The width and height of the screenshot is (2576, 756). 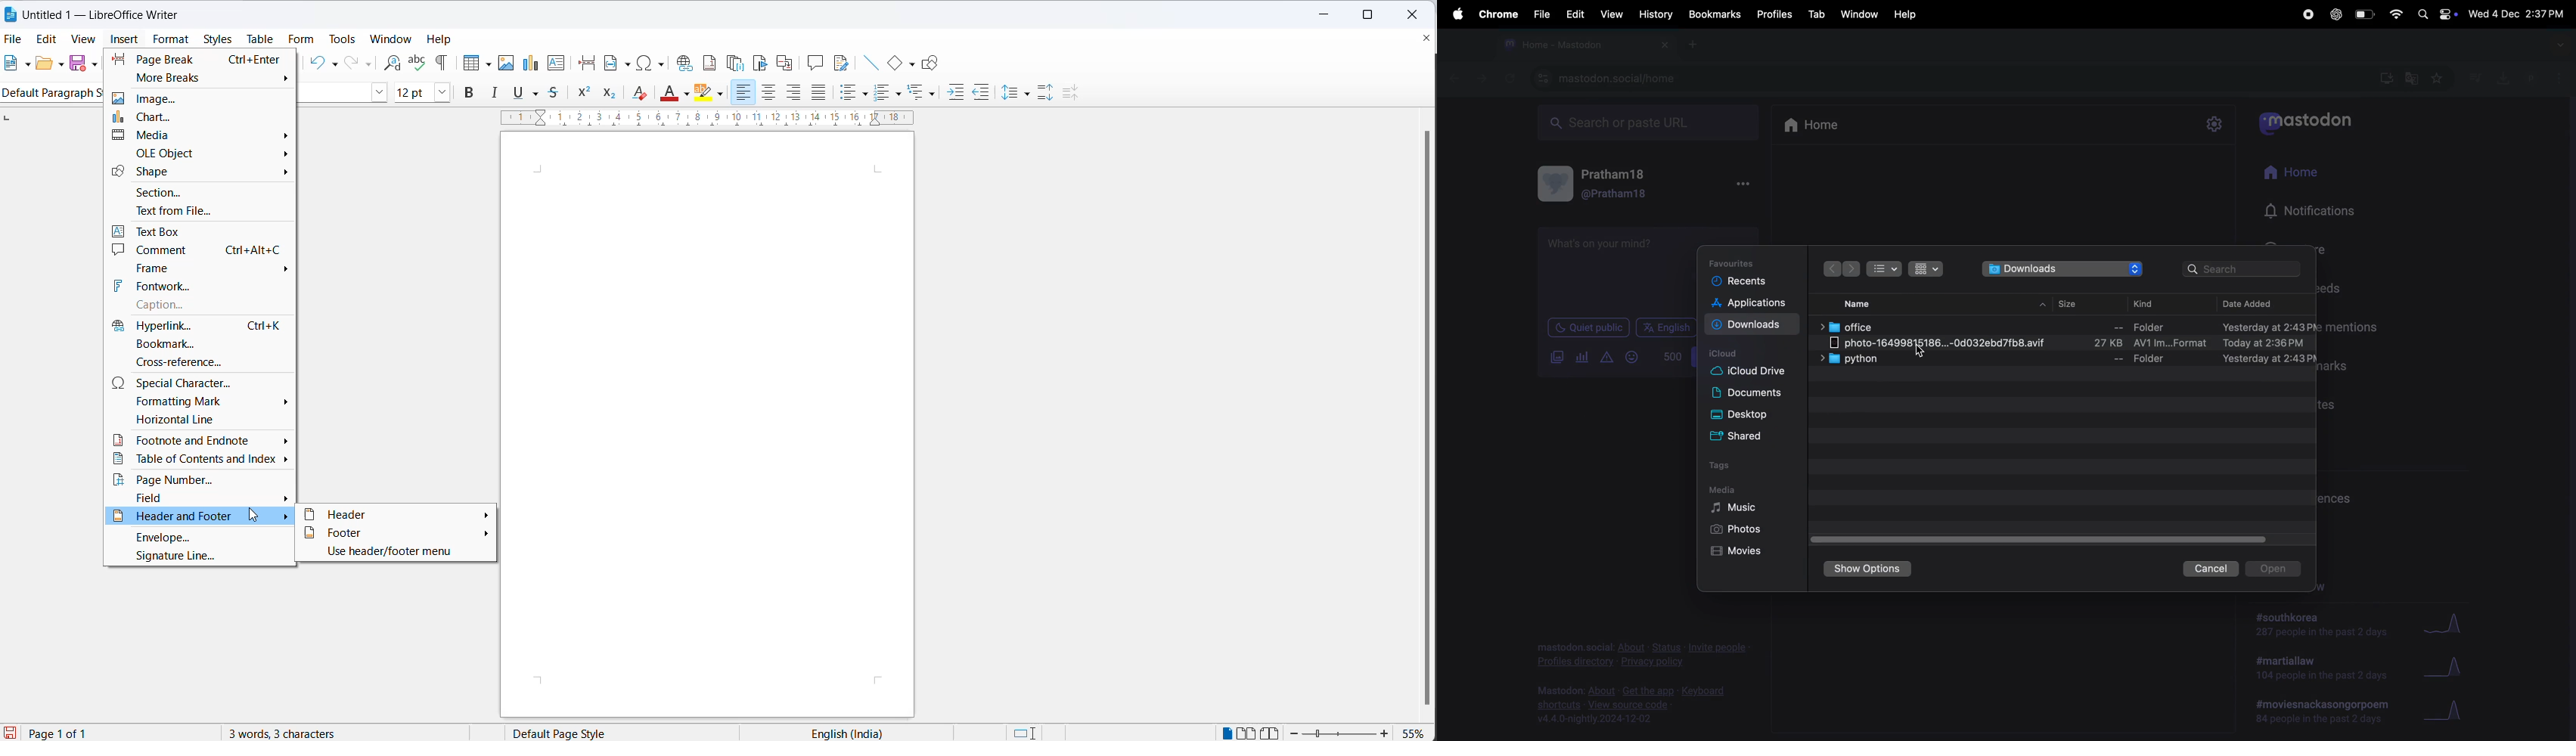 I want to click on insert field, so click(x=616, y=64).